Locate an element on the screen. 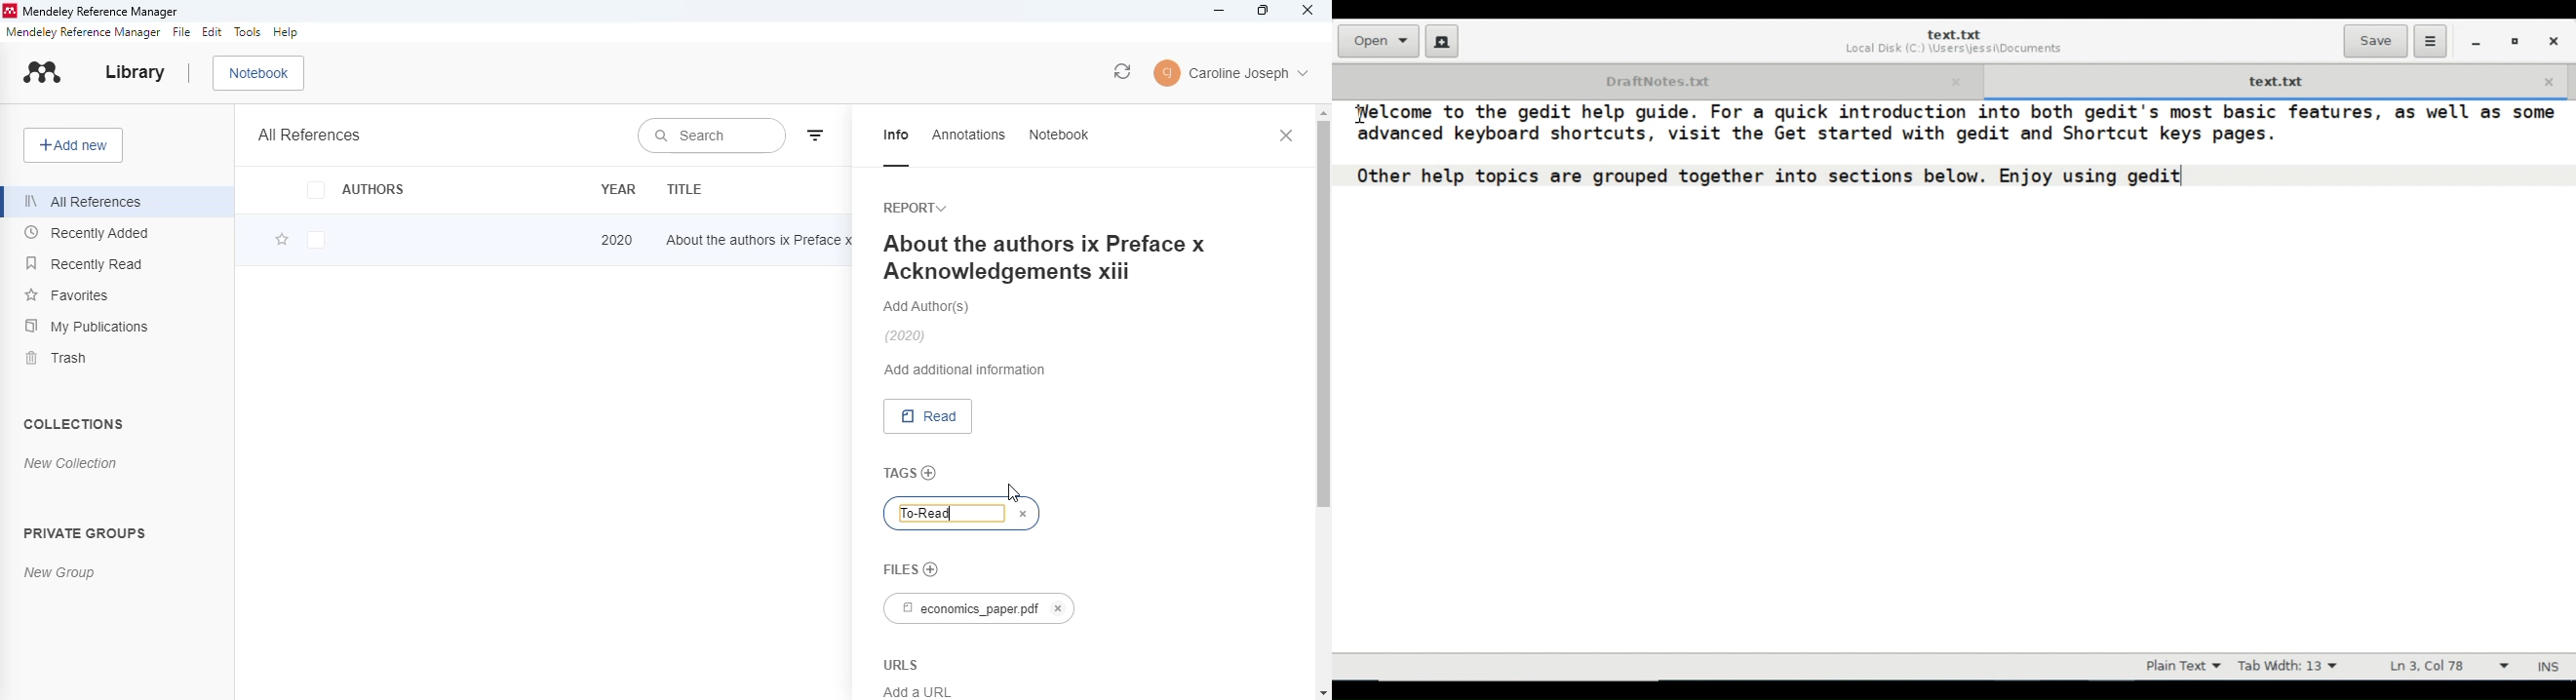 Image resolution: width=2576 pixels, height=700 pixels. new group is located at coordinates (59, 573).